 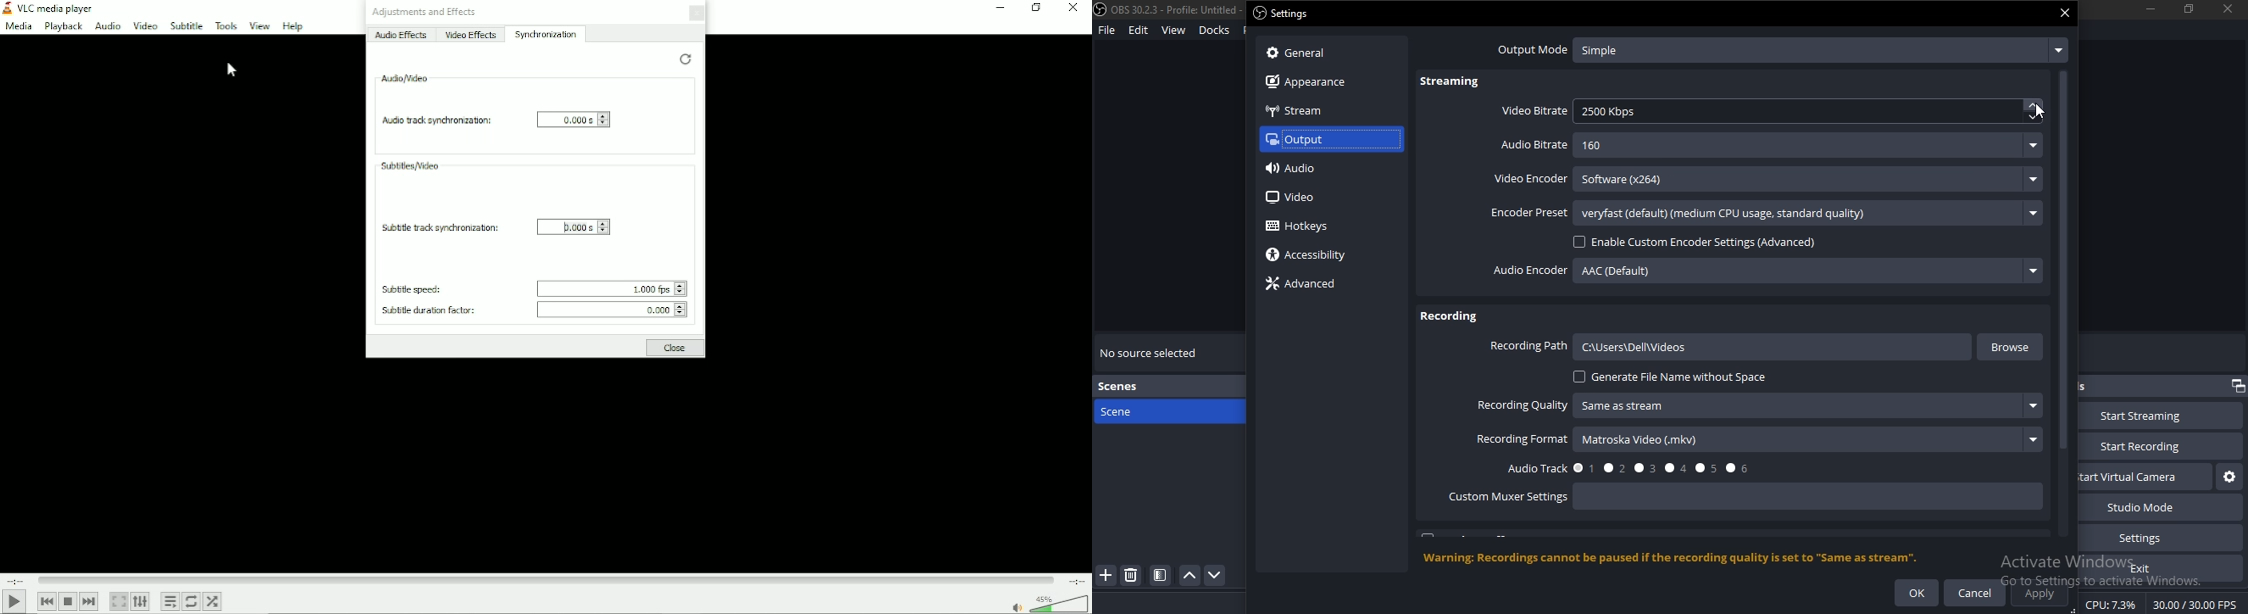 What do you see at coordinates (2228, 477) in the screenshot?
I see `start virtual camera` at bounding box center [2228, 477].